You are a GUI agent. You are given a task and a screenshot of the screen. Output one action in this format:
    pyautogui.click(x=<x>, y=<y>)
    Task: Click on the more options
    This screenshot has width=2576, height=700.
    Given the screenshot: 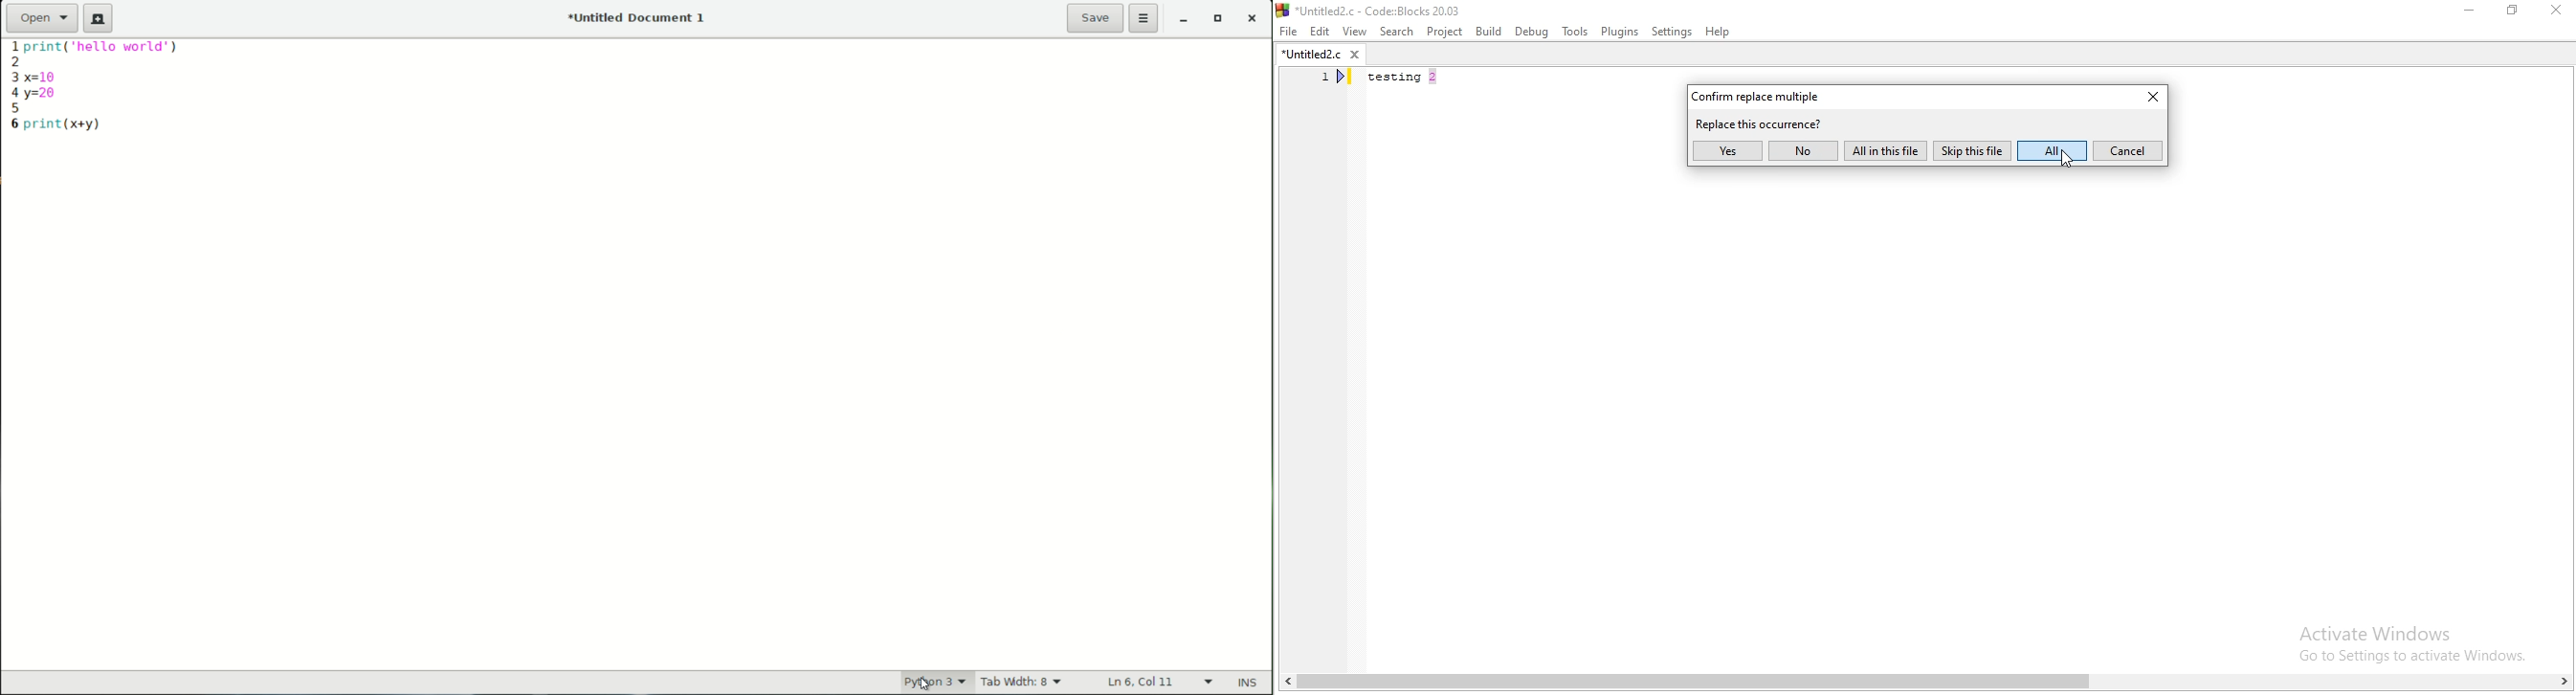 What is the action you would take?
    pyautogui.click(x=1146, y=19)
    